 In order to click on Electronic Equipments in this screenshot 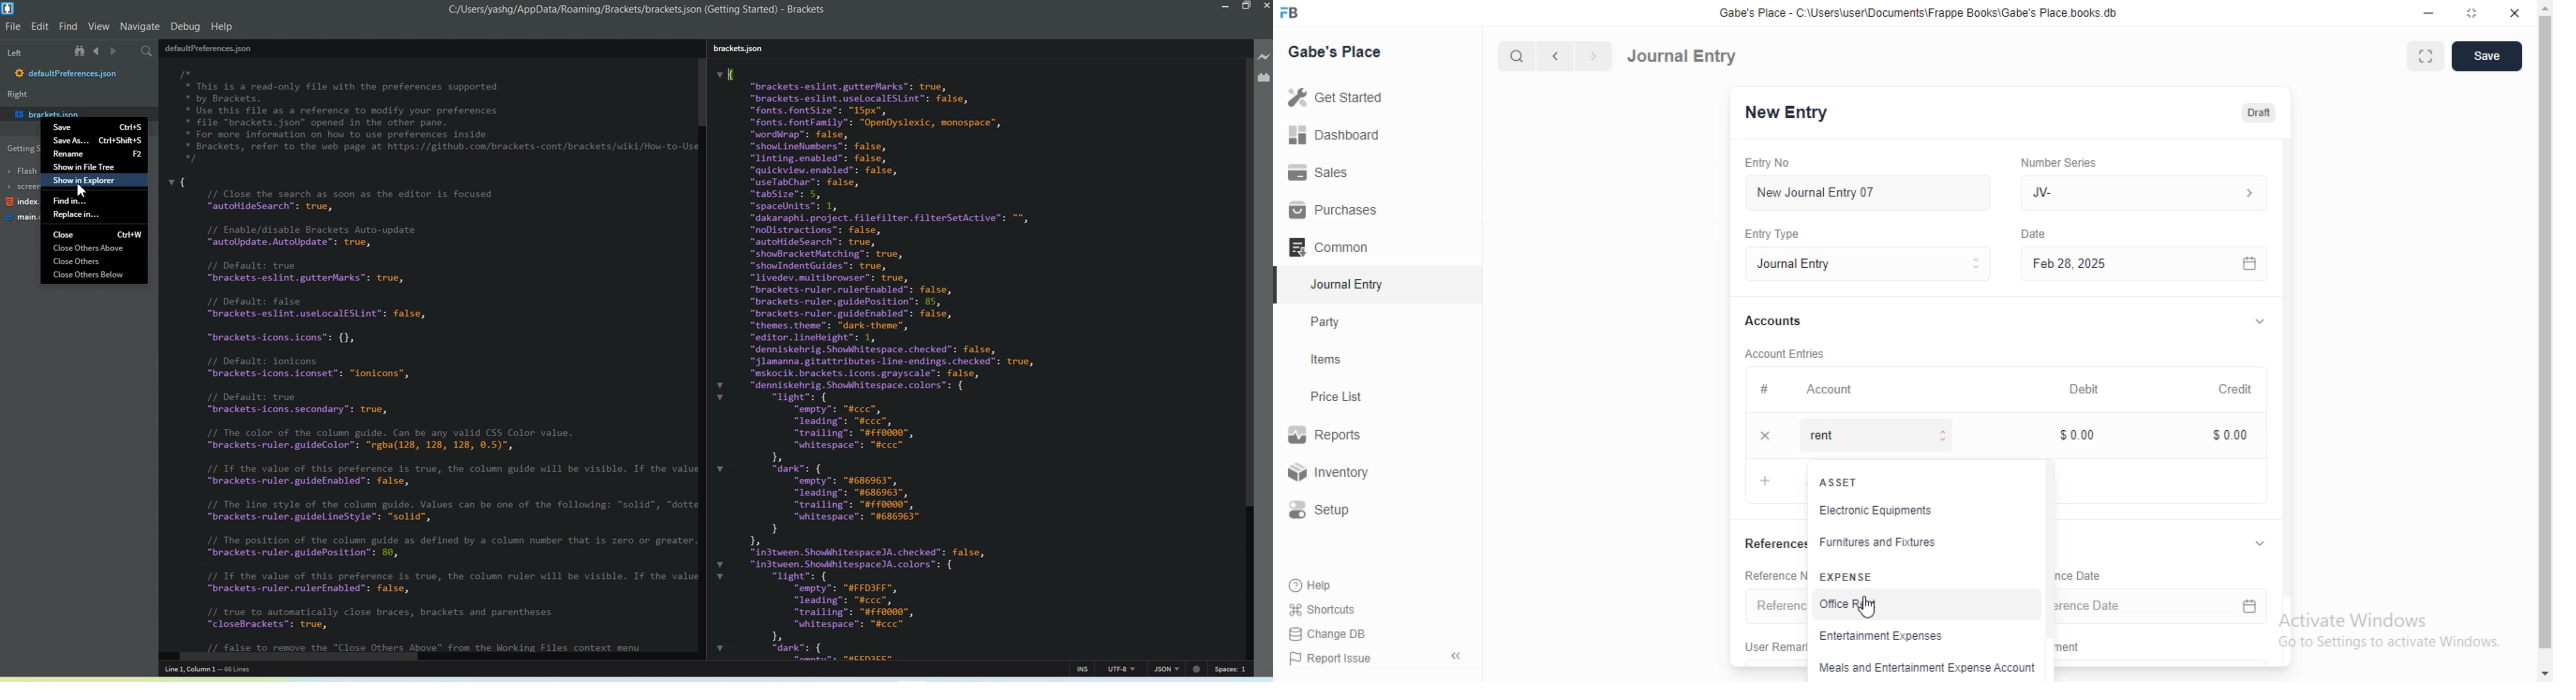, I will do `click(1896, 513)`.